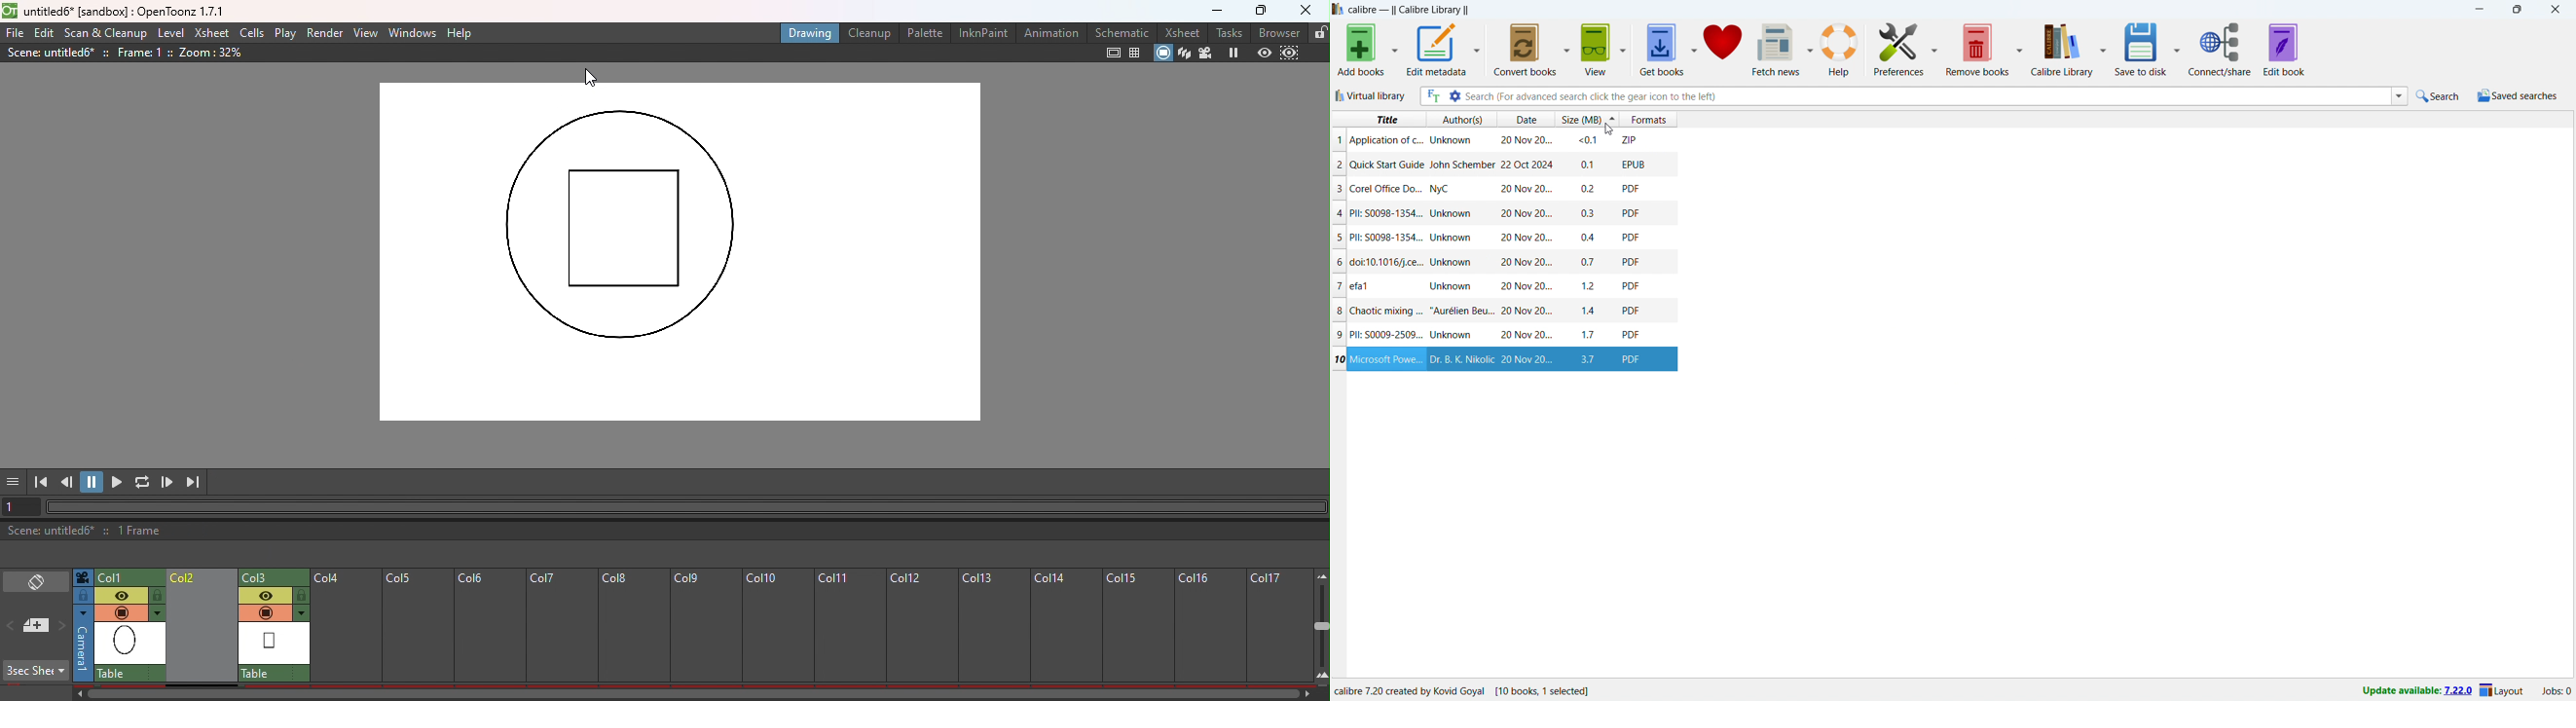  Describe the element at coordinates (1387, 166) in the screenshot. I see `title` at that location.